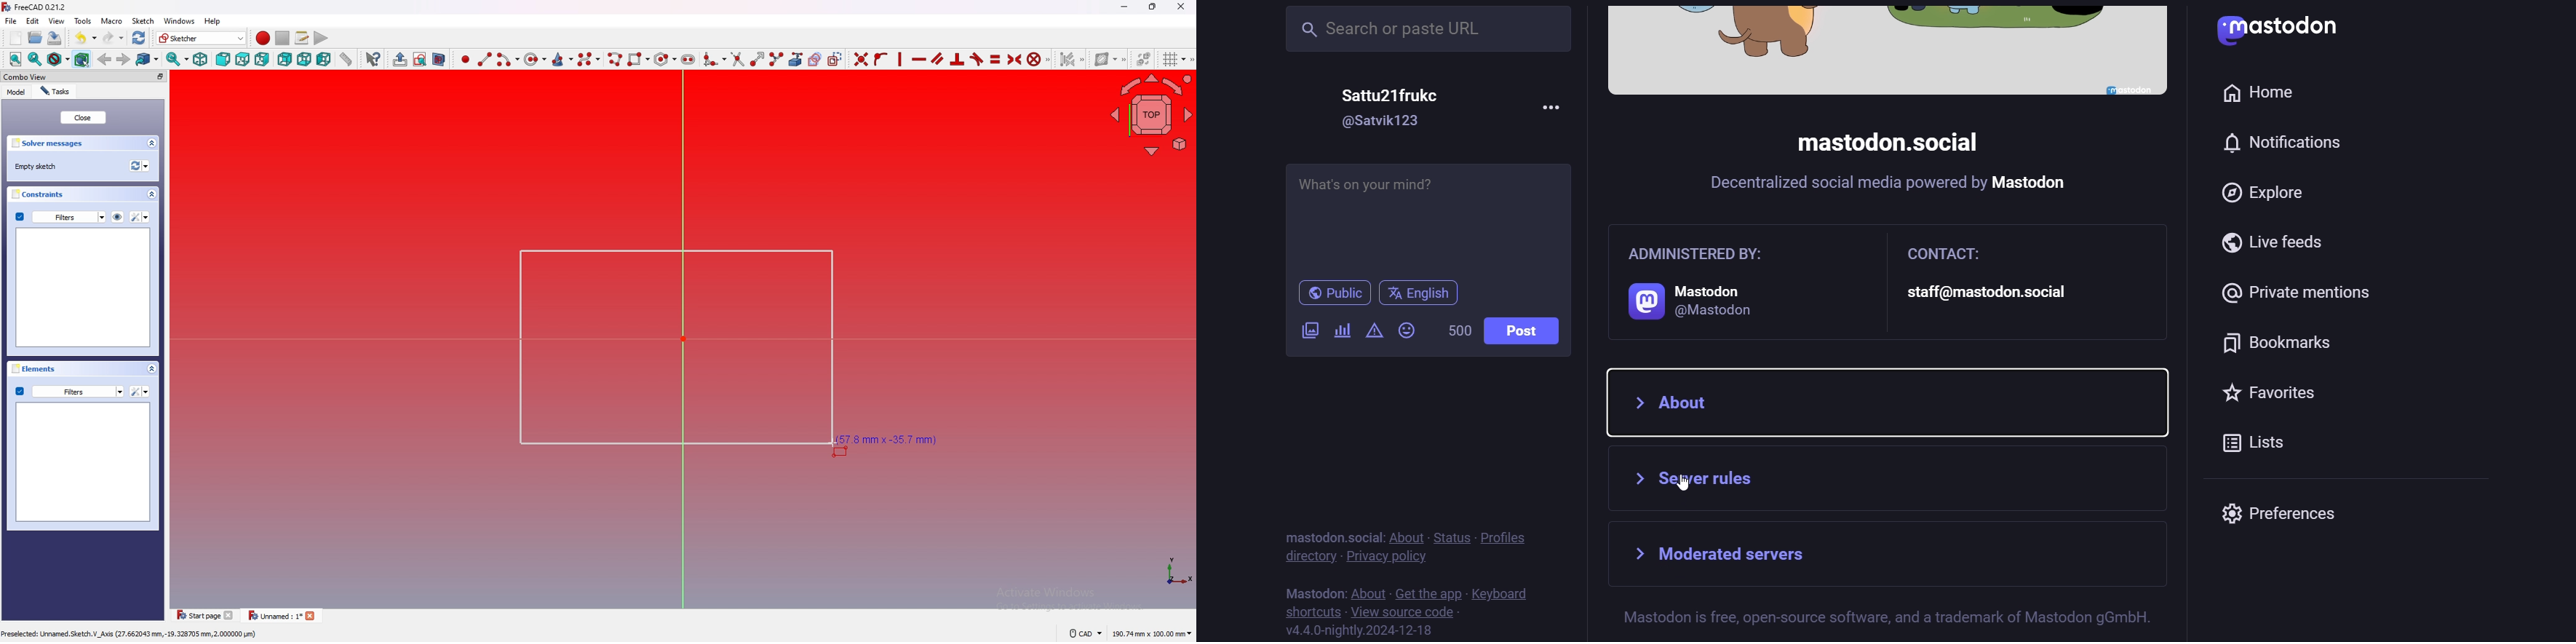 The width and height of the screenshot is (2576, 644). I want to click on execute macro, so click(322, 38).